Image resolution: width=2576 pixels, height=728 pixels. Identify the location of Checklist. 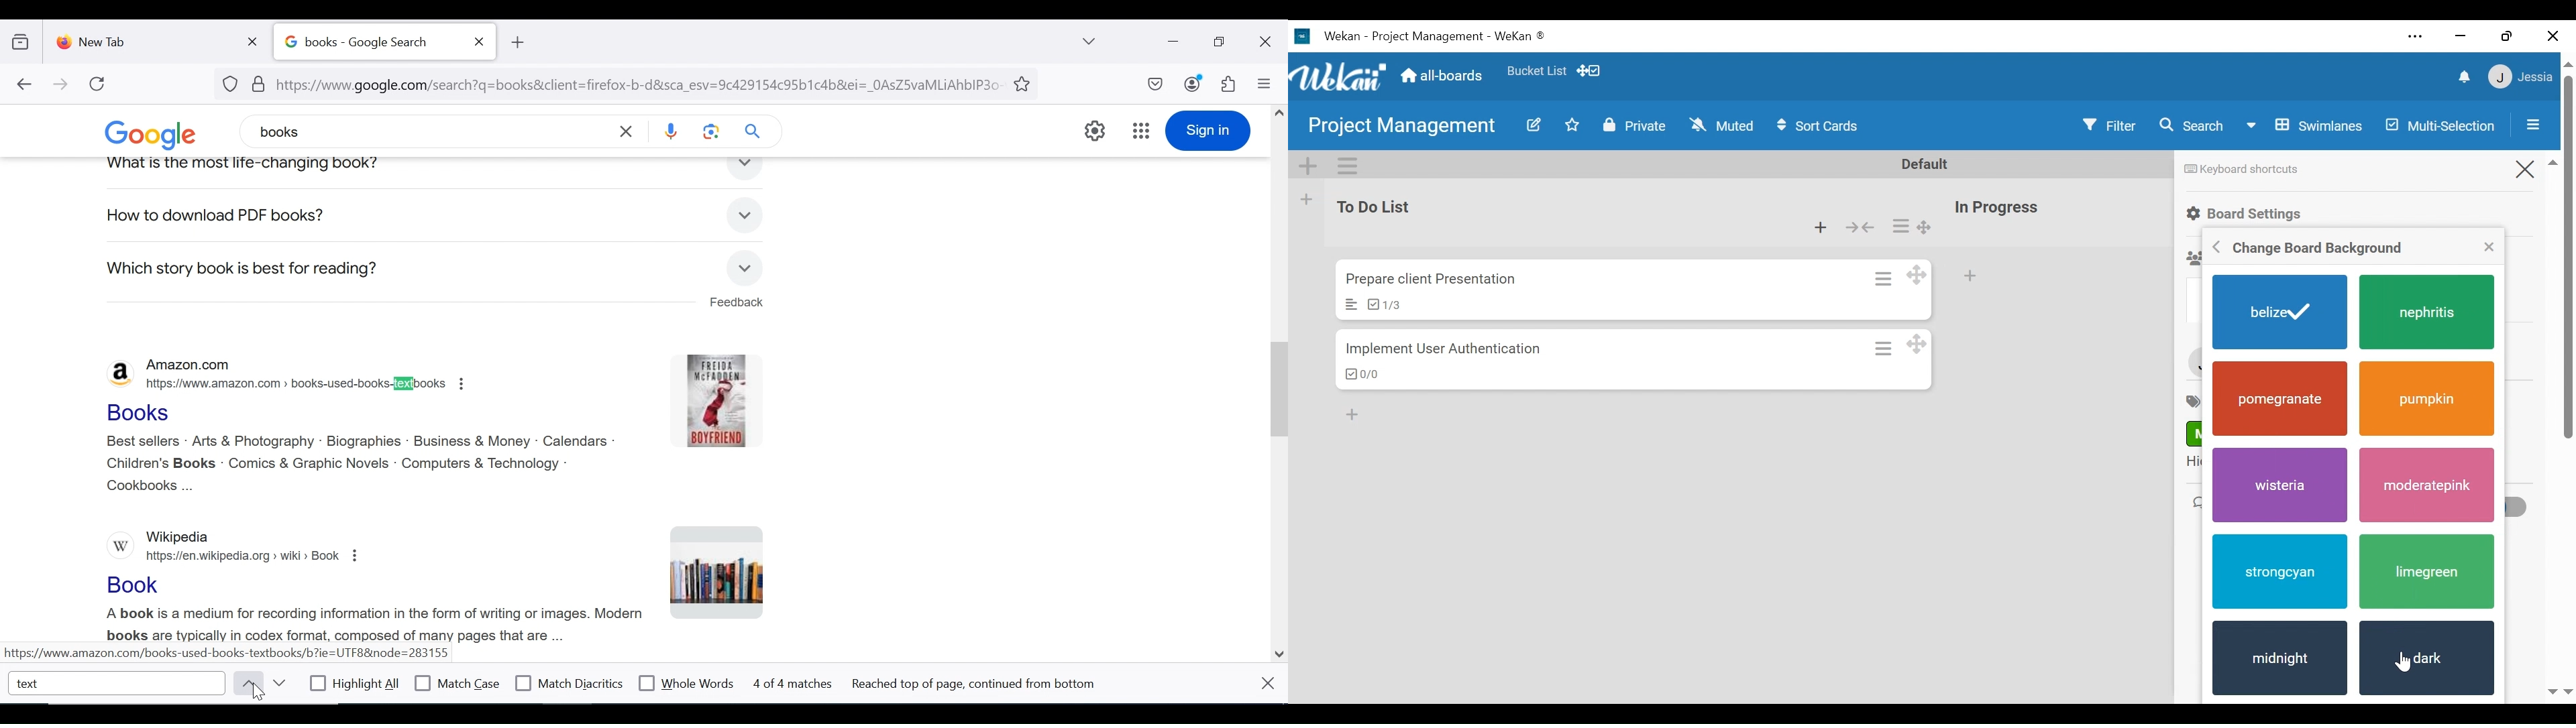
(1382, 304).